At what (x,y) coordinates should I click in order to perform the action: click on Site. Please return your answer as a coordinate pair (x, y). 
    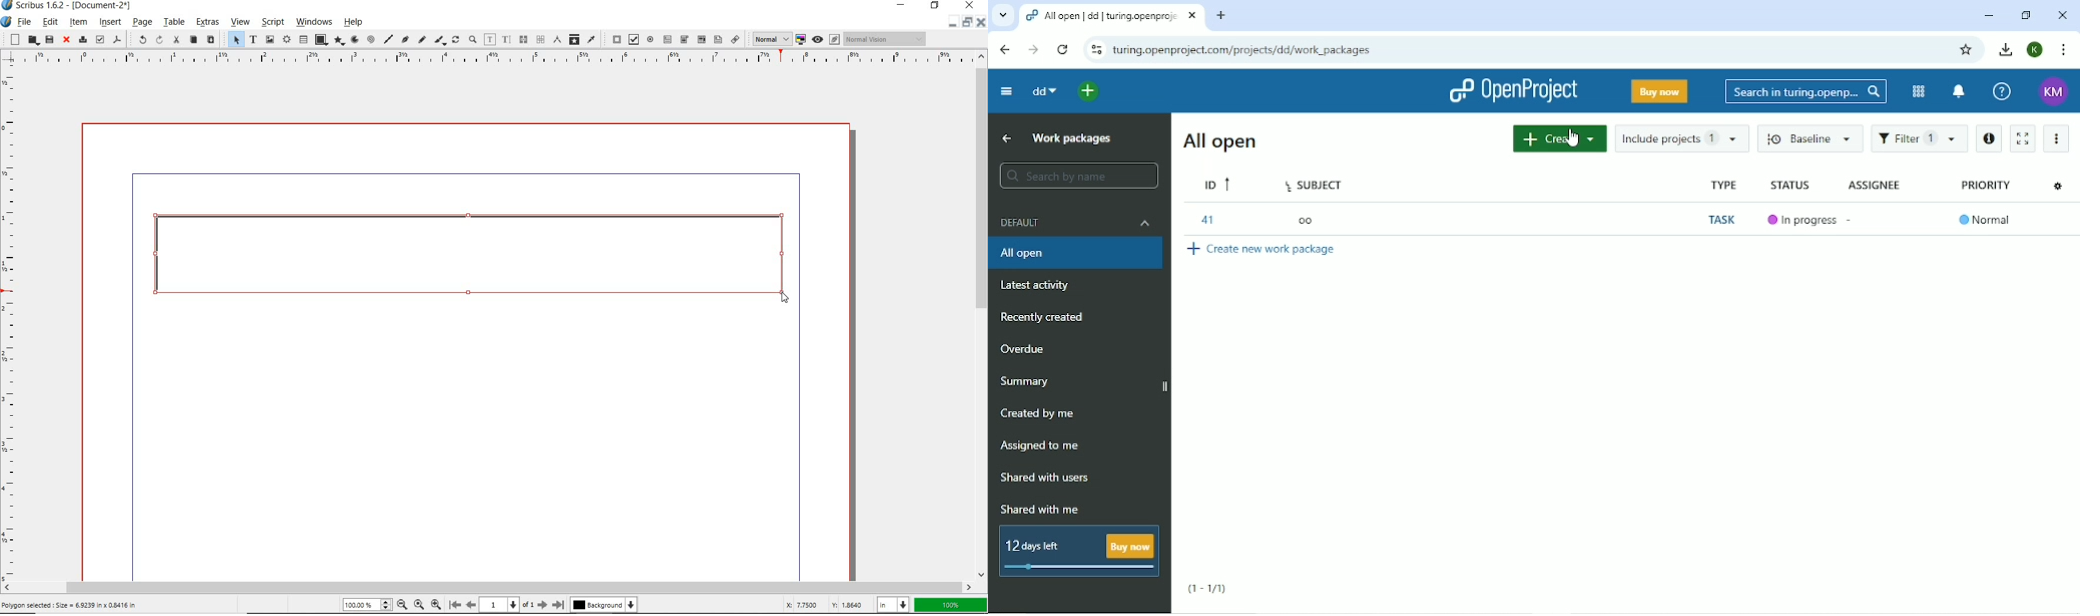
    Looking at the image, I should click on (1242, 50).